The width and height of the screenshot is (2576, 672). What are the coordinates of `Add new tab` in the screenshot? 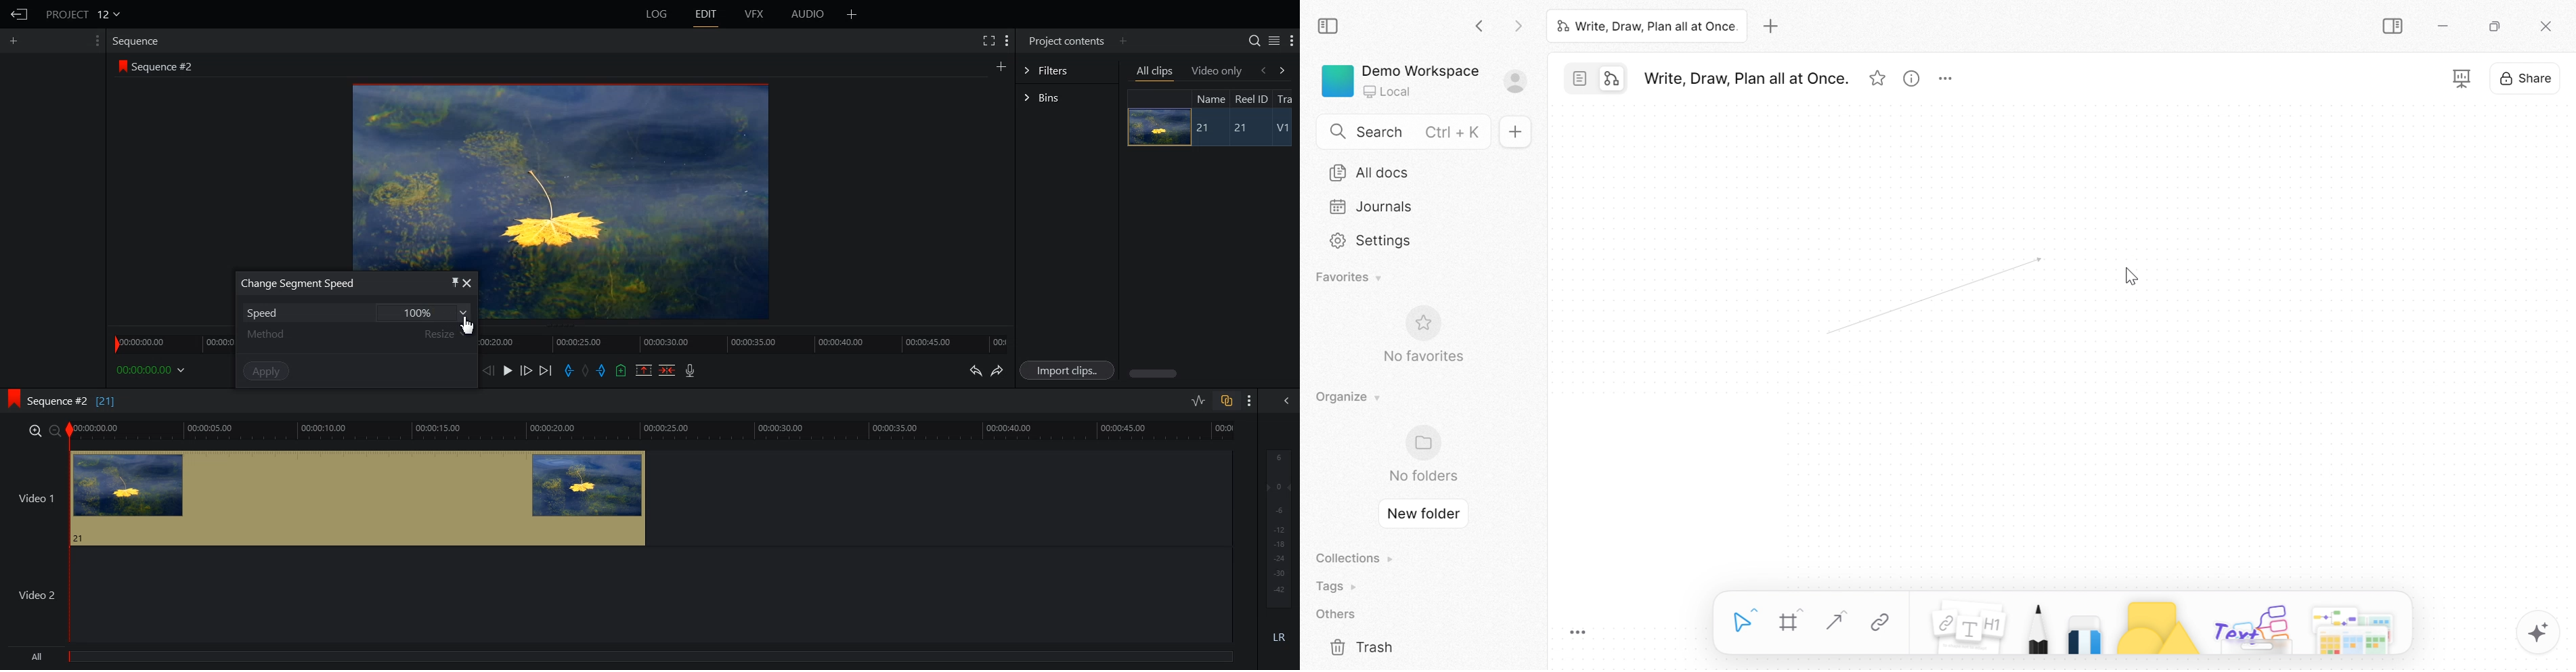 It's located at (1773, 26).